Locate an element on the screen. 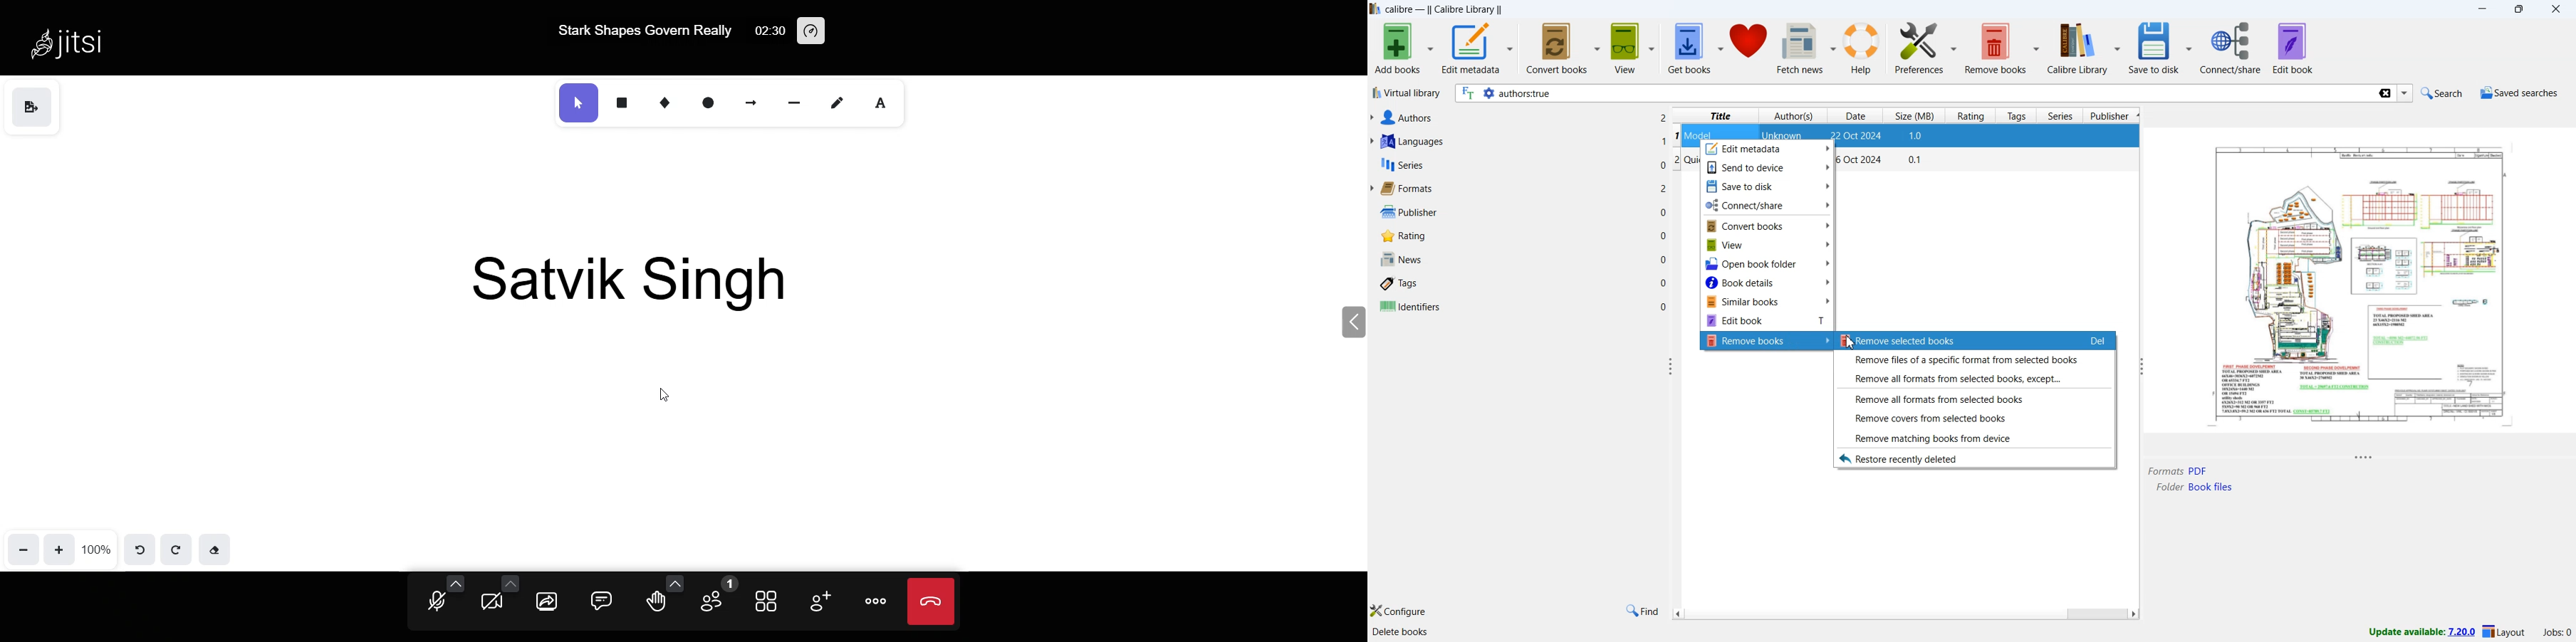 This screenshot has width=2576, height=644. Book details is located at coordinates (1769, 282).